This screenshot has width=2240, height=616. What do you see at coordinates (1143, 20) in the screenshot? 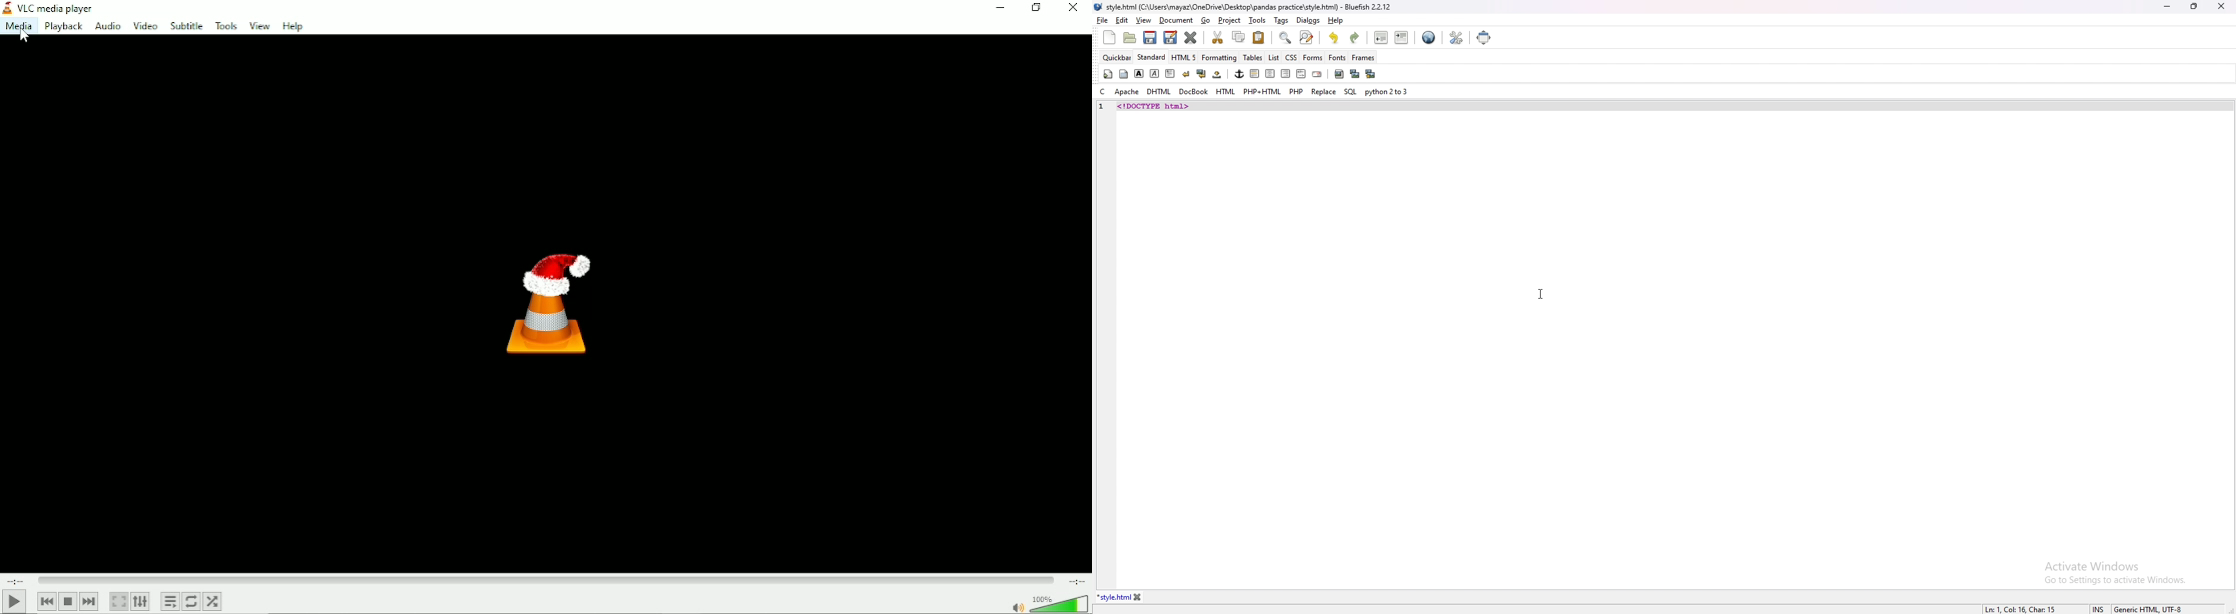
I see `view` at bounding box center [1143, 20].